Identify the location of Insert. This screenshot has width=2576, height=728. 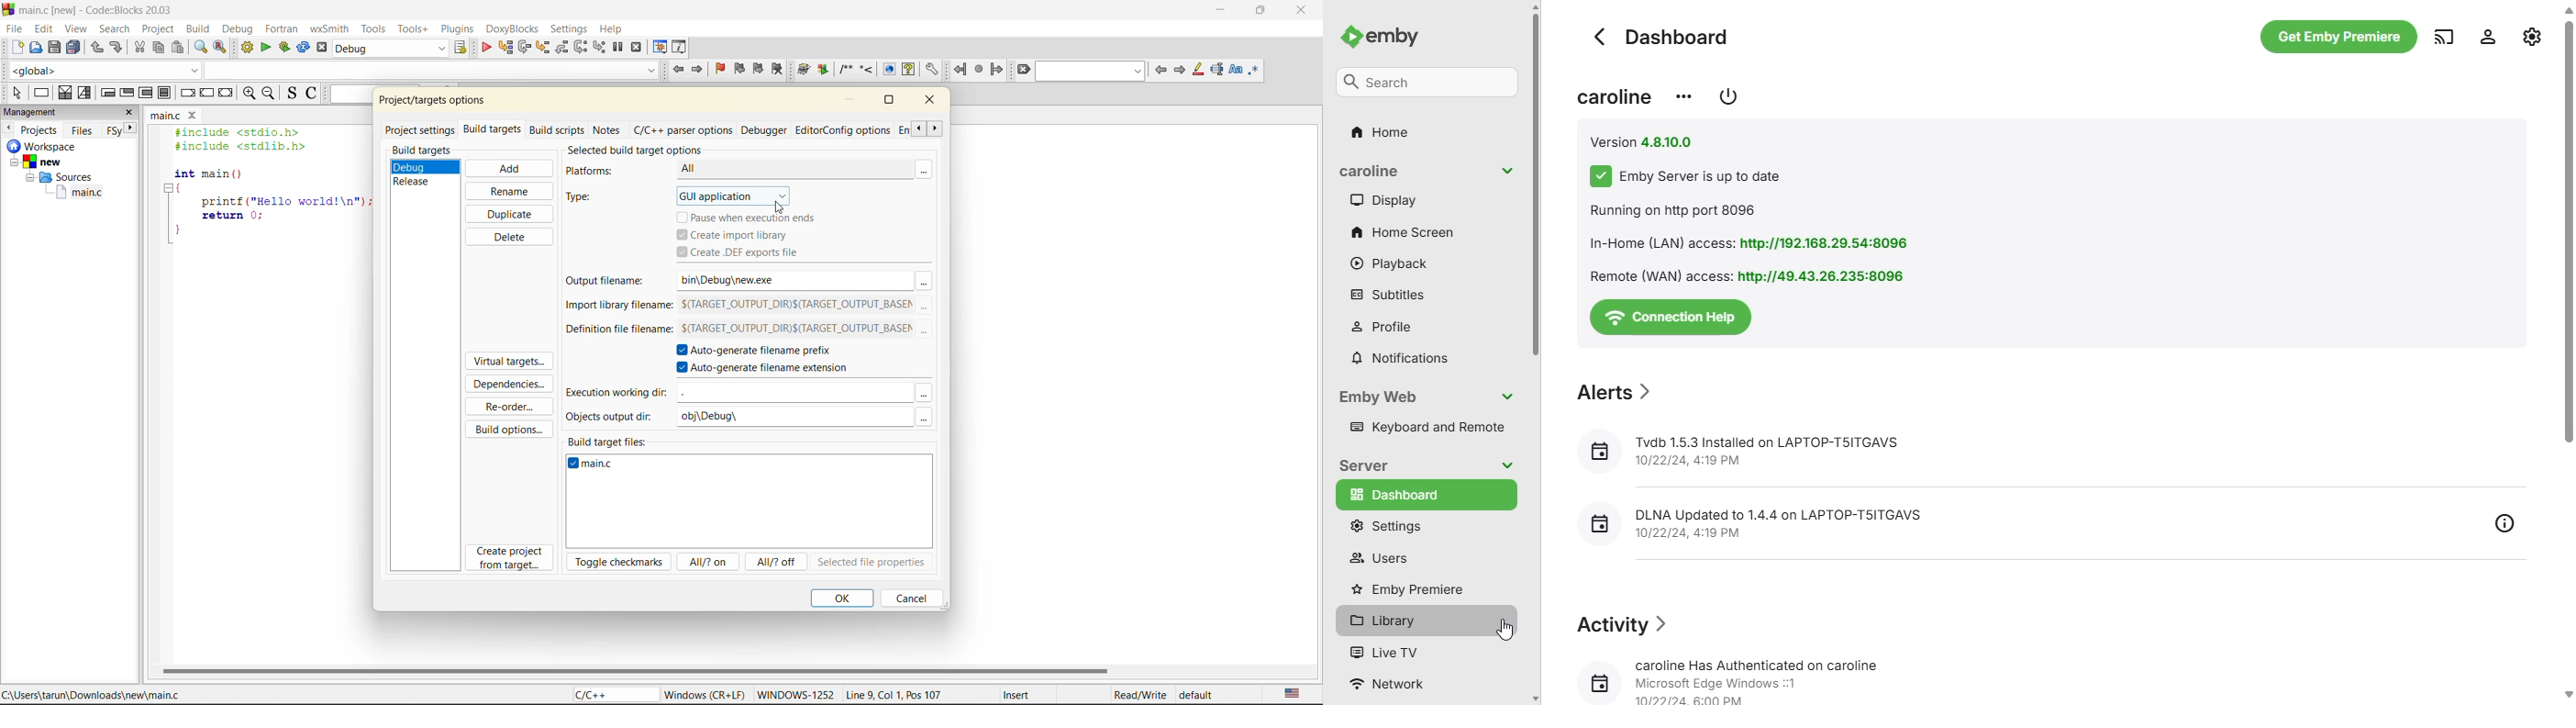
(1016, 695).